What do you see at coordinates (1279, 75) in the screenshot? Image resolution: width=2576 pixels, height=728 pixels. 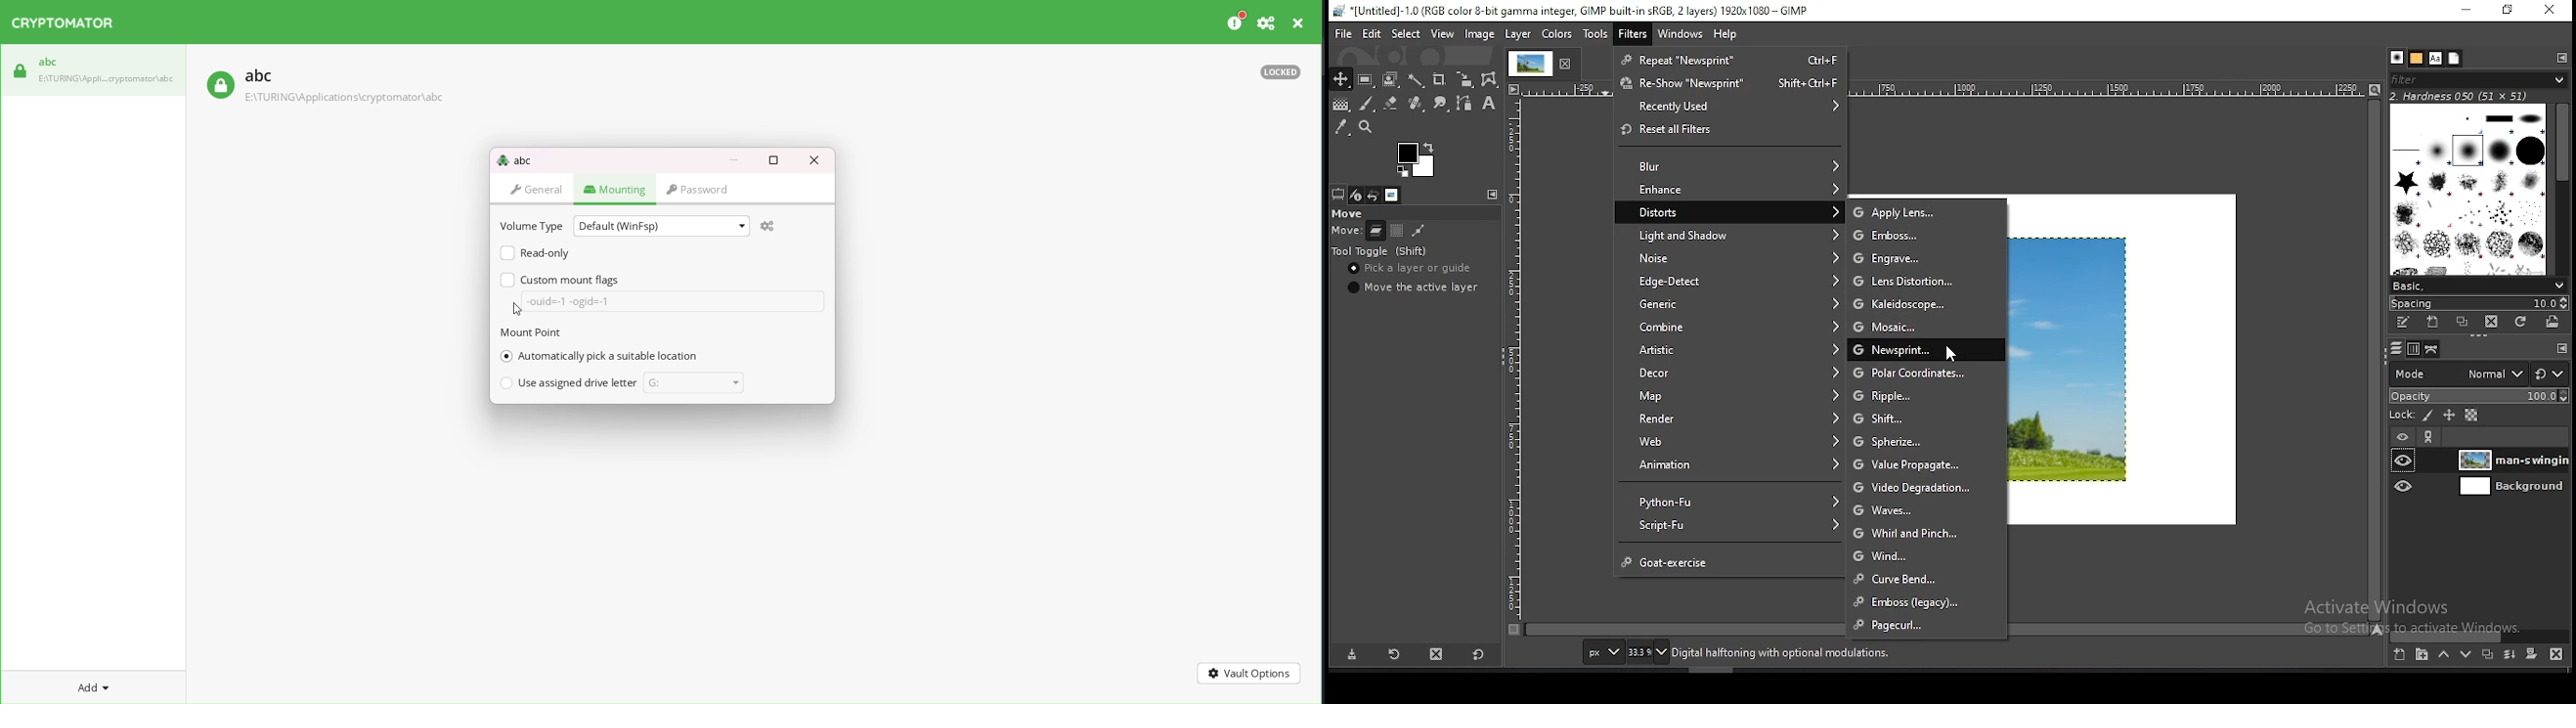 I see `locked` at bounding box center [1279, 75].